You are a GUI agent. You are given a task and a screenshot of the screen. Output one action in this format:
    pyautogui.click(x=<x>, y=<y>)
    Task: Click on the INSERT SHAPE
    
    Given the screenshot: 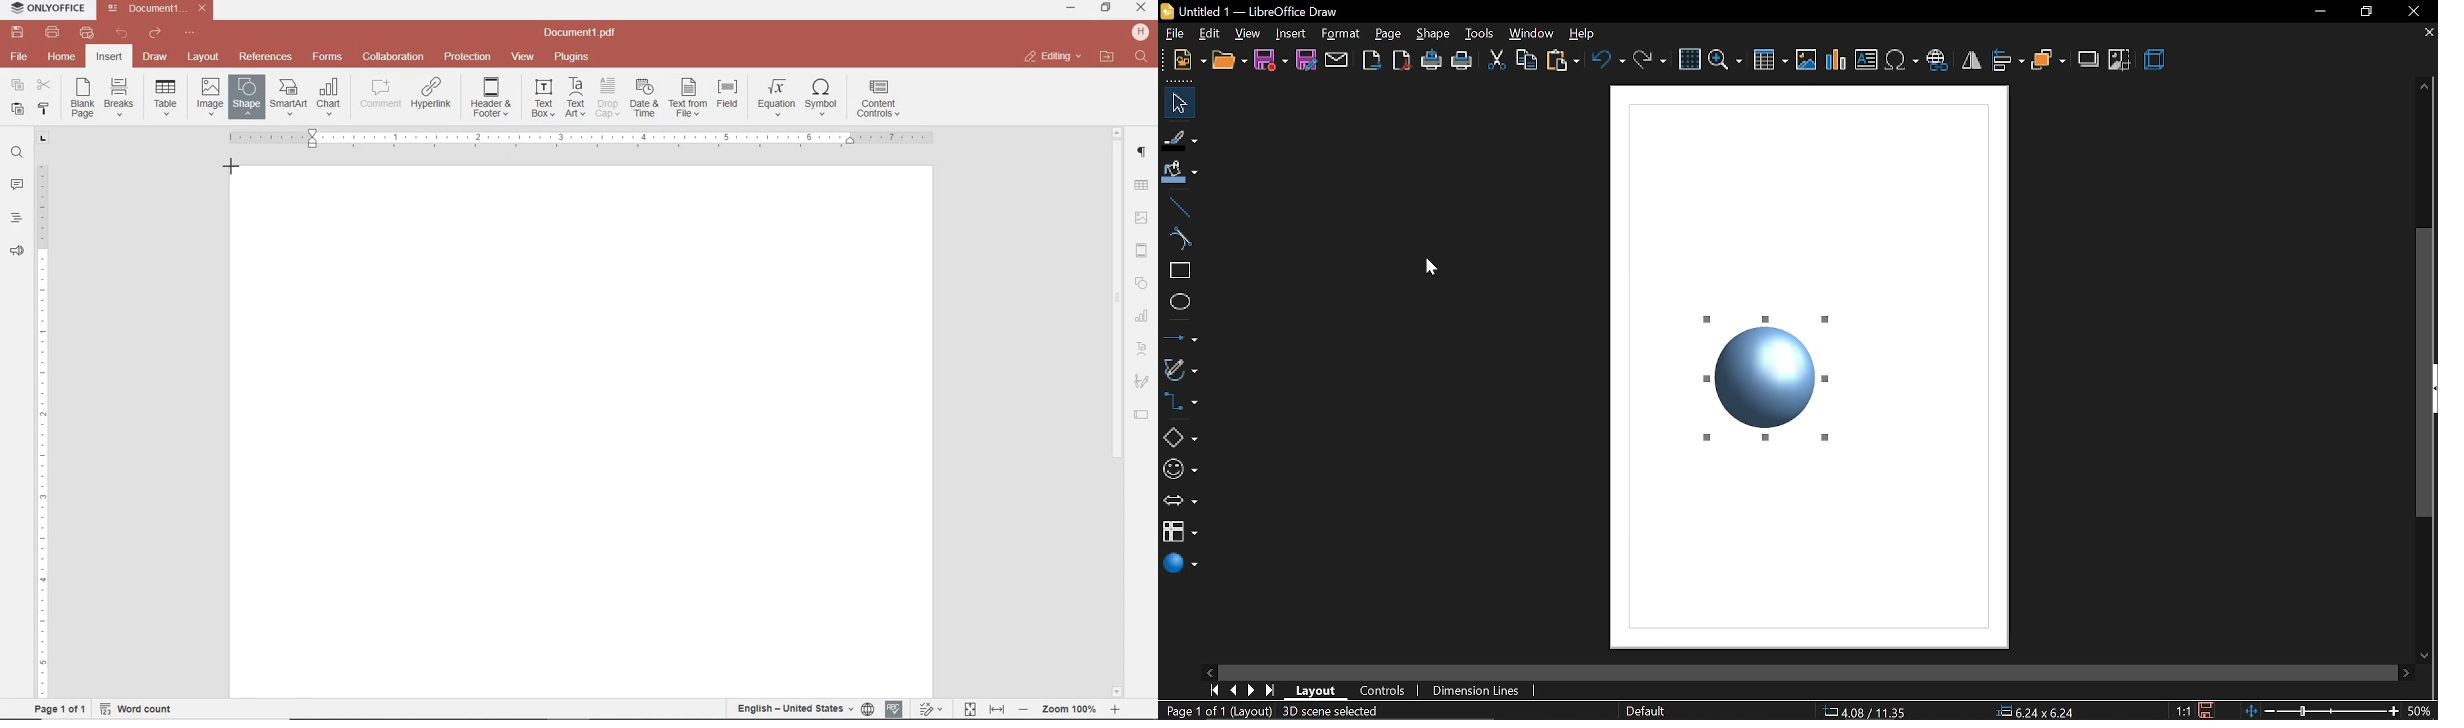 What is the action you would take?
    pyautogui.click(x=246, y=96)
    